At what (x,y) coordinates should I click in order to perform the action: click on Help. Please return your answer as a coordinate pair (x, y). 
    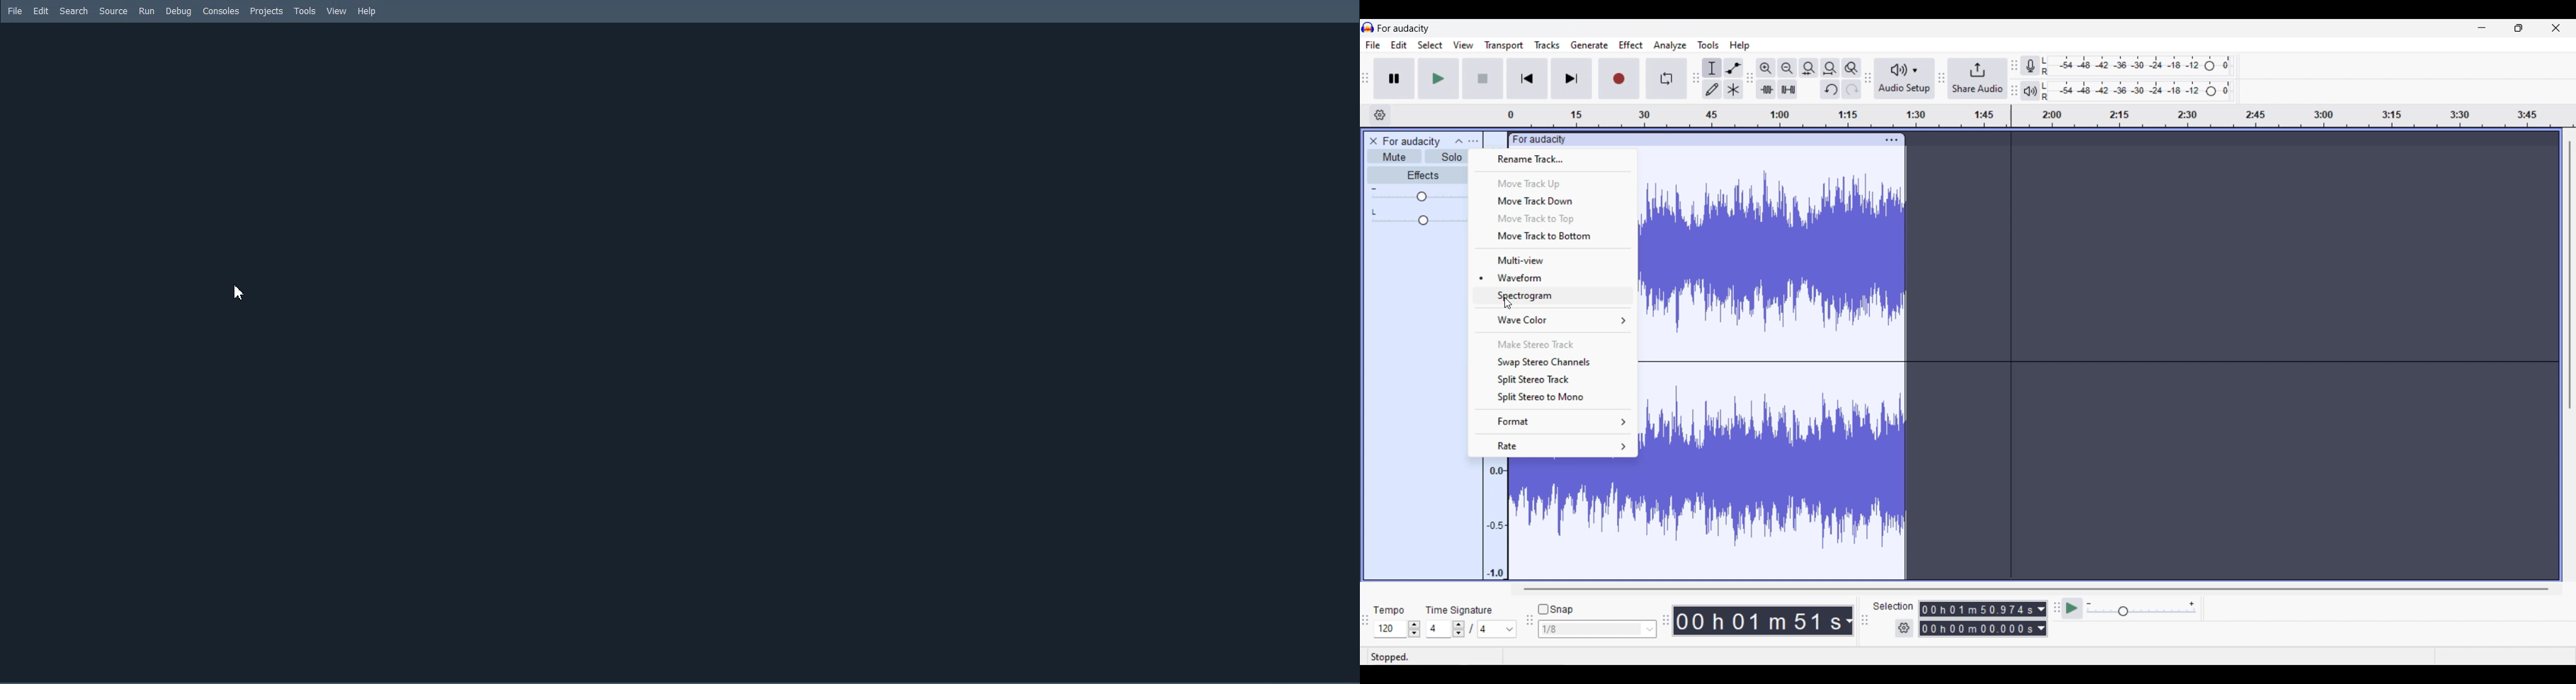
    Looking at the image, I should click on (368, 11).